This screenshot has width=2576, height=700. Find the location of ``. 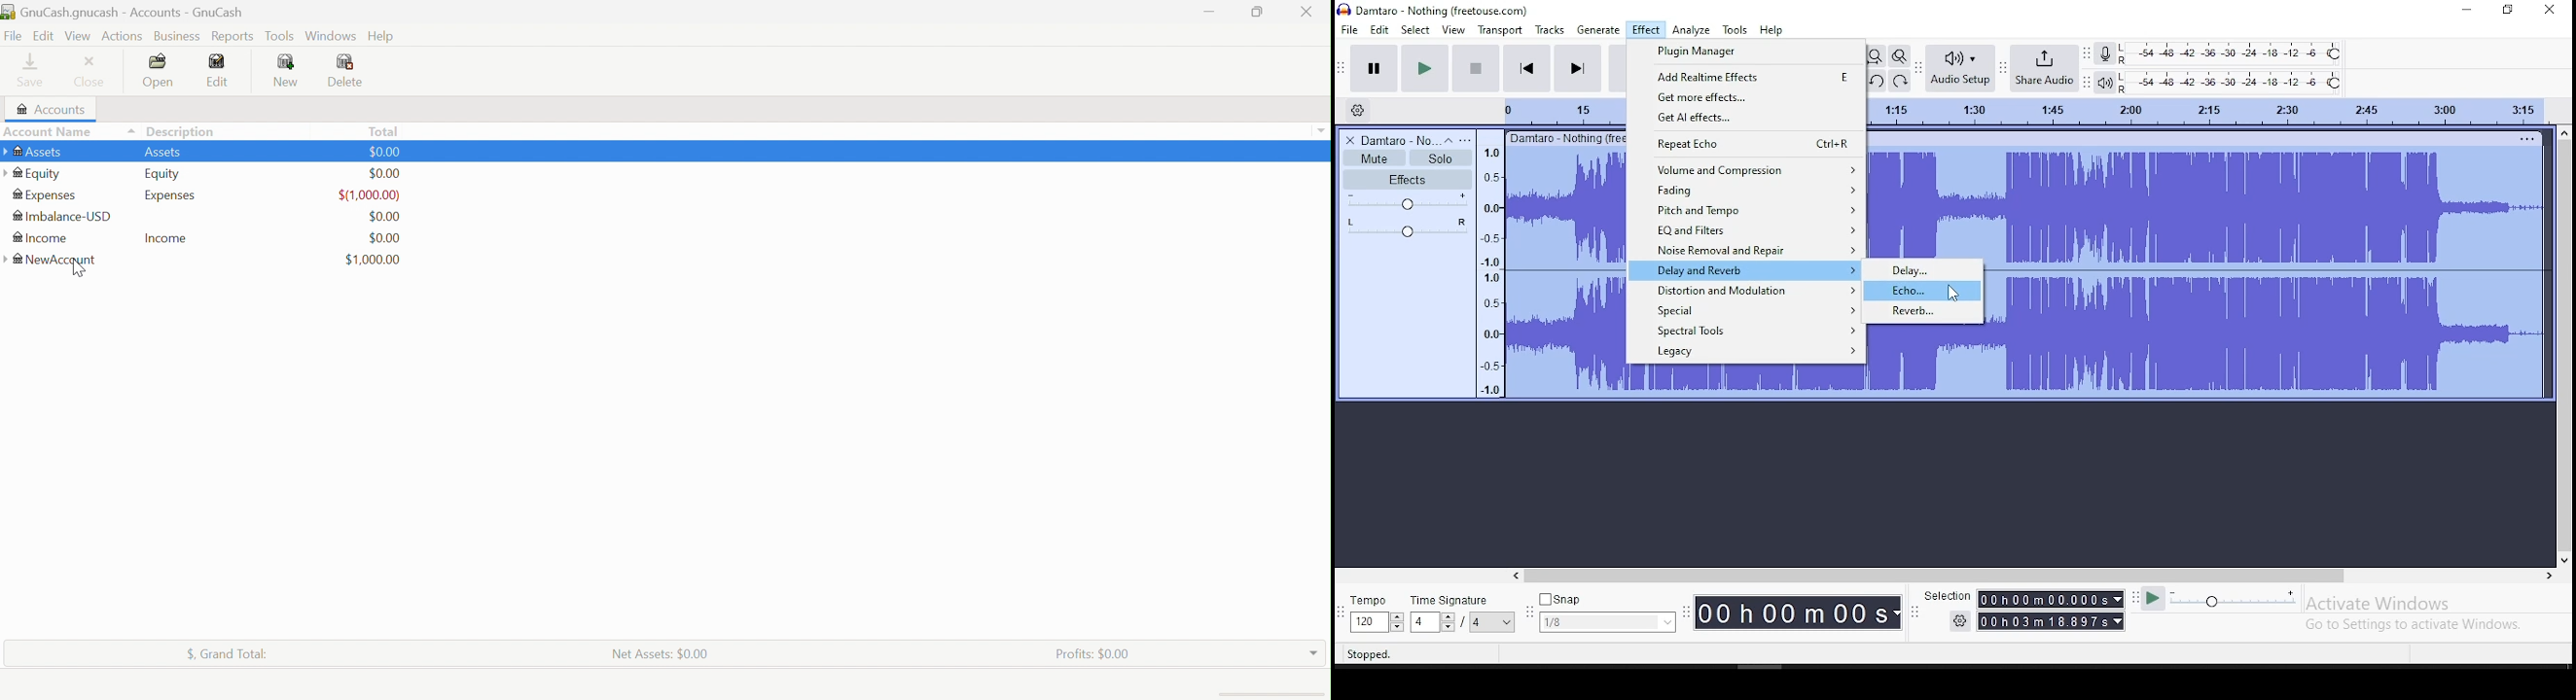

 is located at coordinates (2085, 83).